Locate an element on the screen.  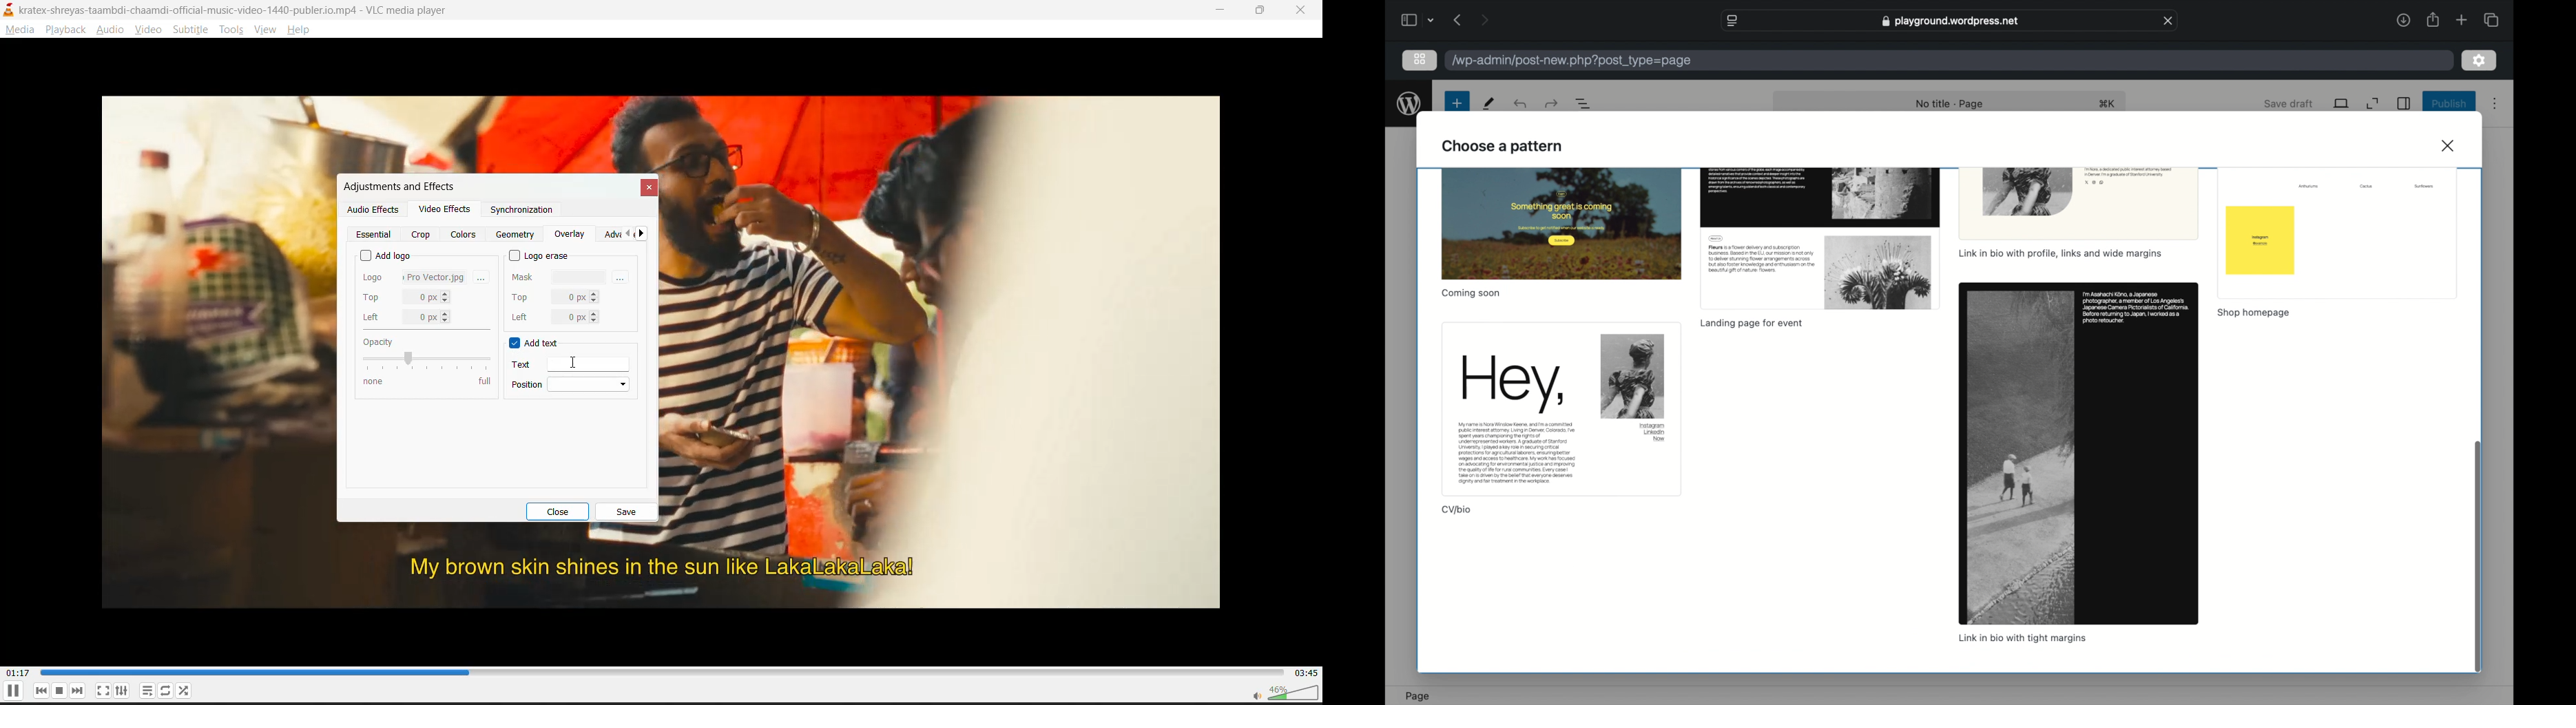
cv/bio is located at coordinates (1457, 510).